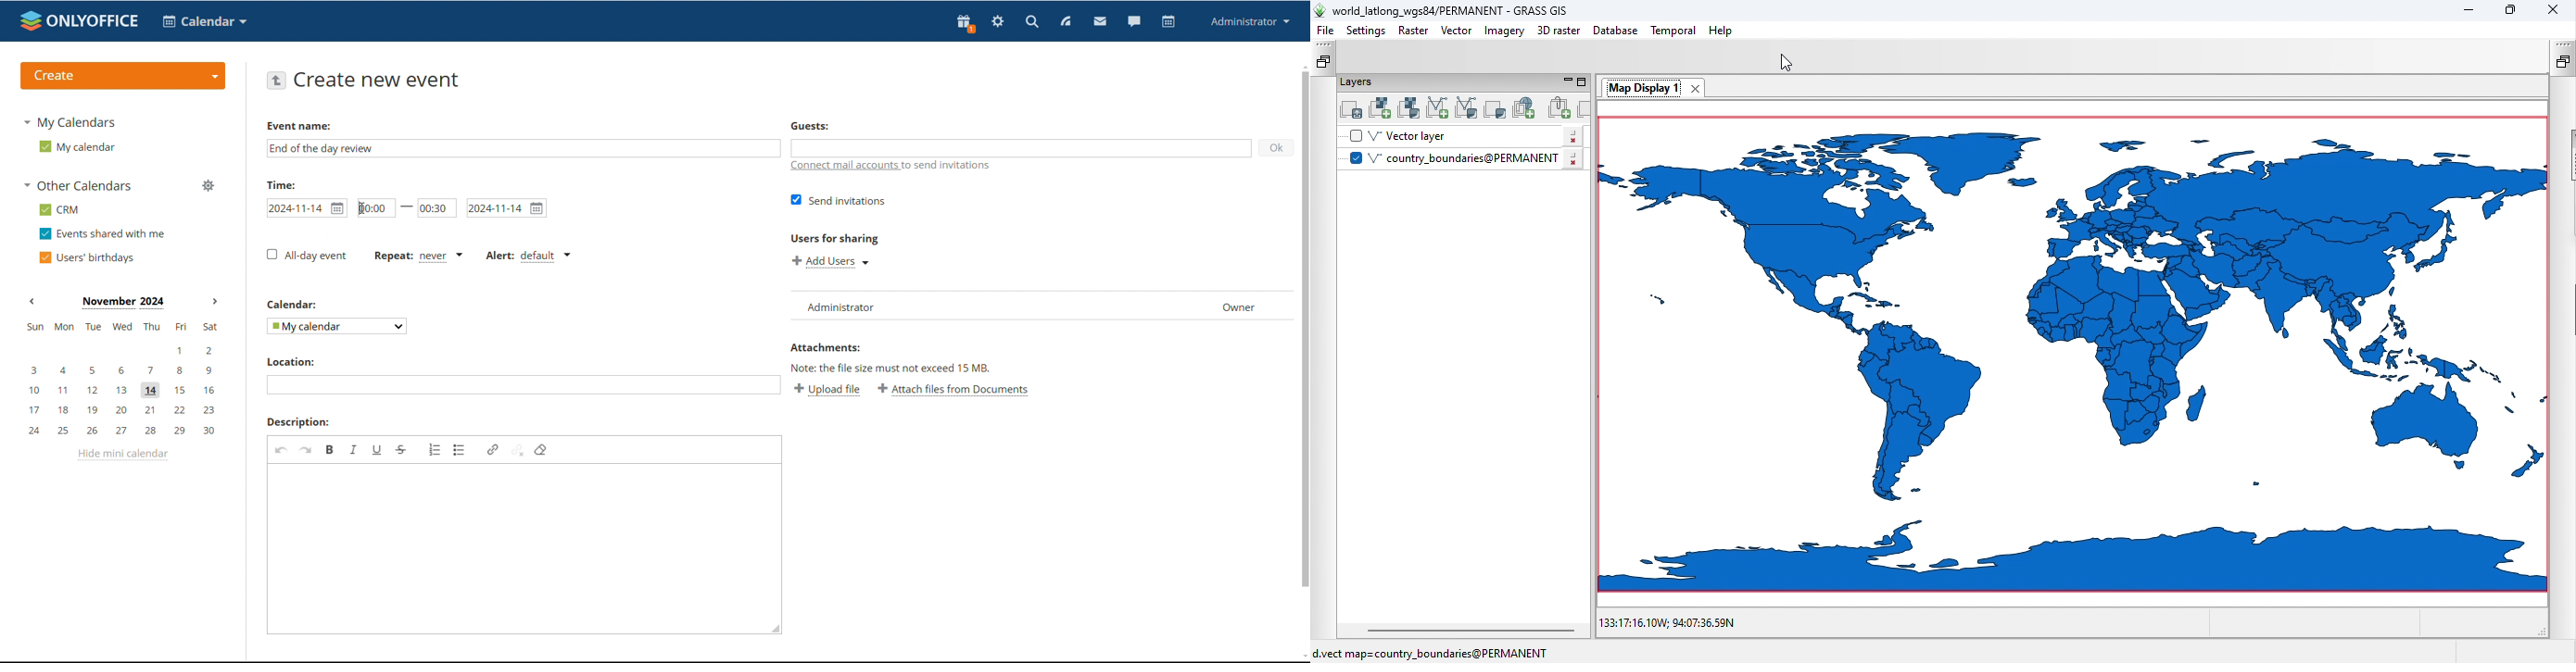 This screenshot has width=2576, height=672. I want to click on Click to add layer settings, so click(1572, 158).